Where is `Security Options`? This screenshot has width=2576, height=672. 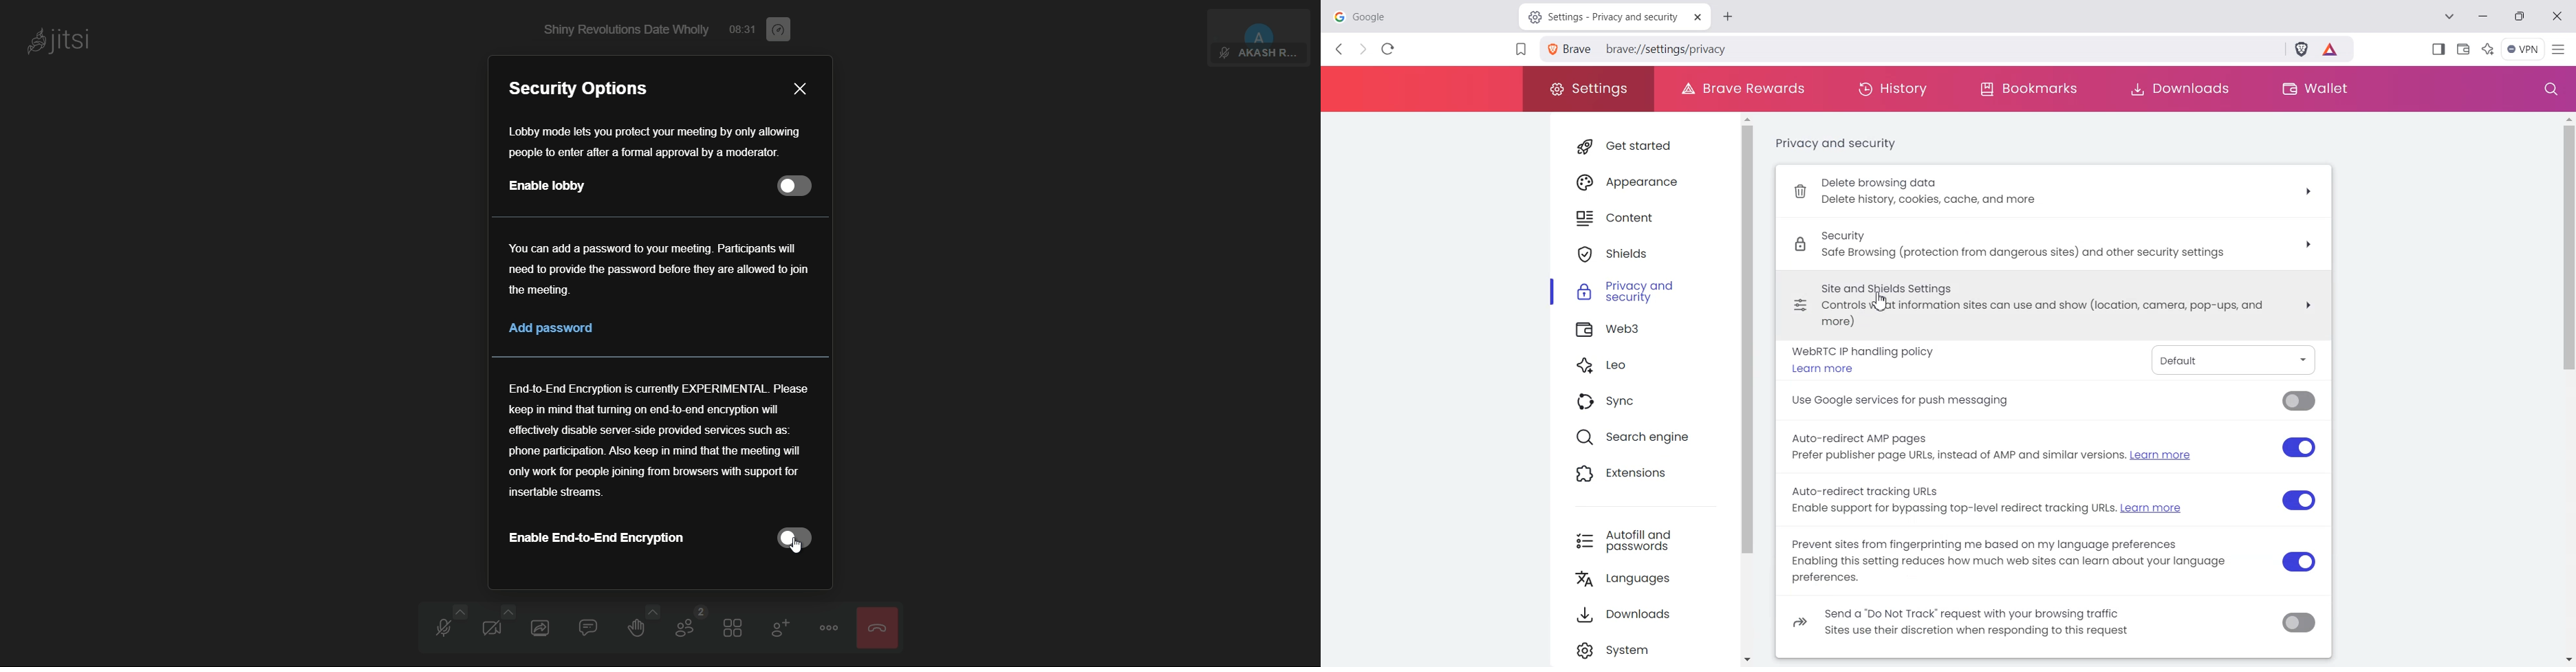
Security Options is located at coordinates (585, 87).